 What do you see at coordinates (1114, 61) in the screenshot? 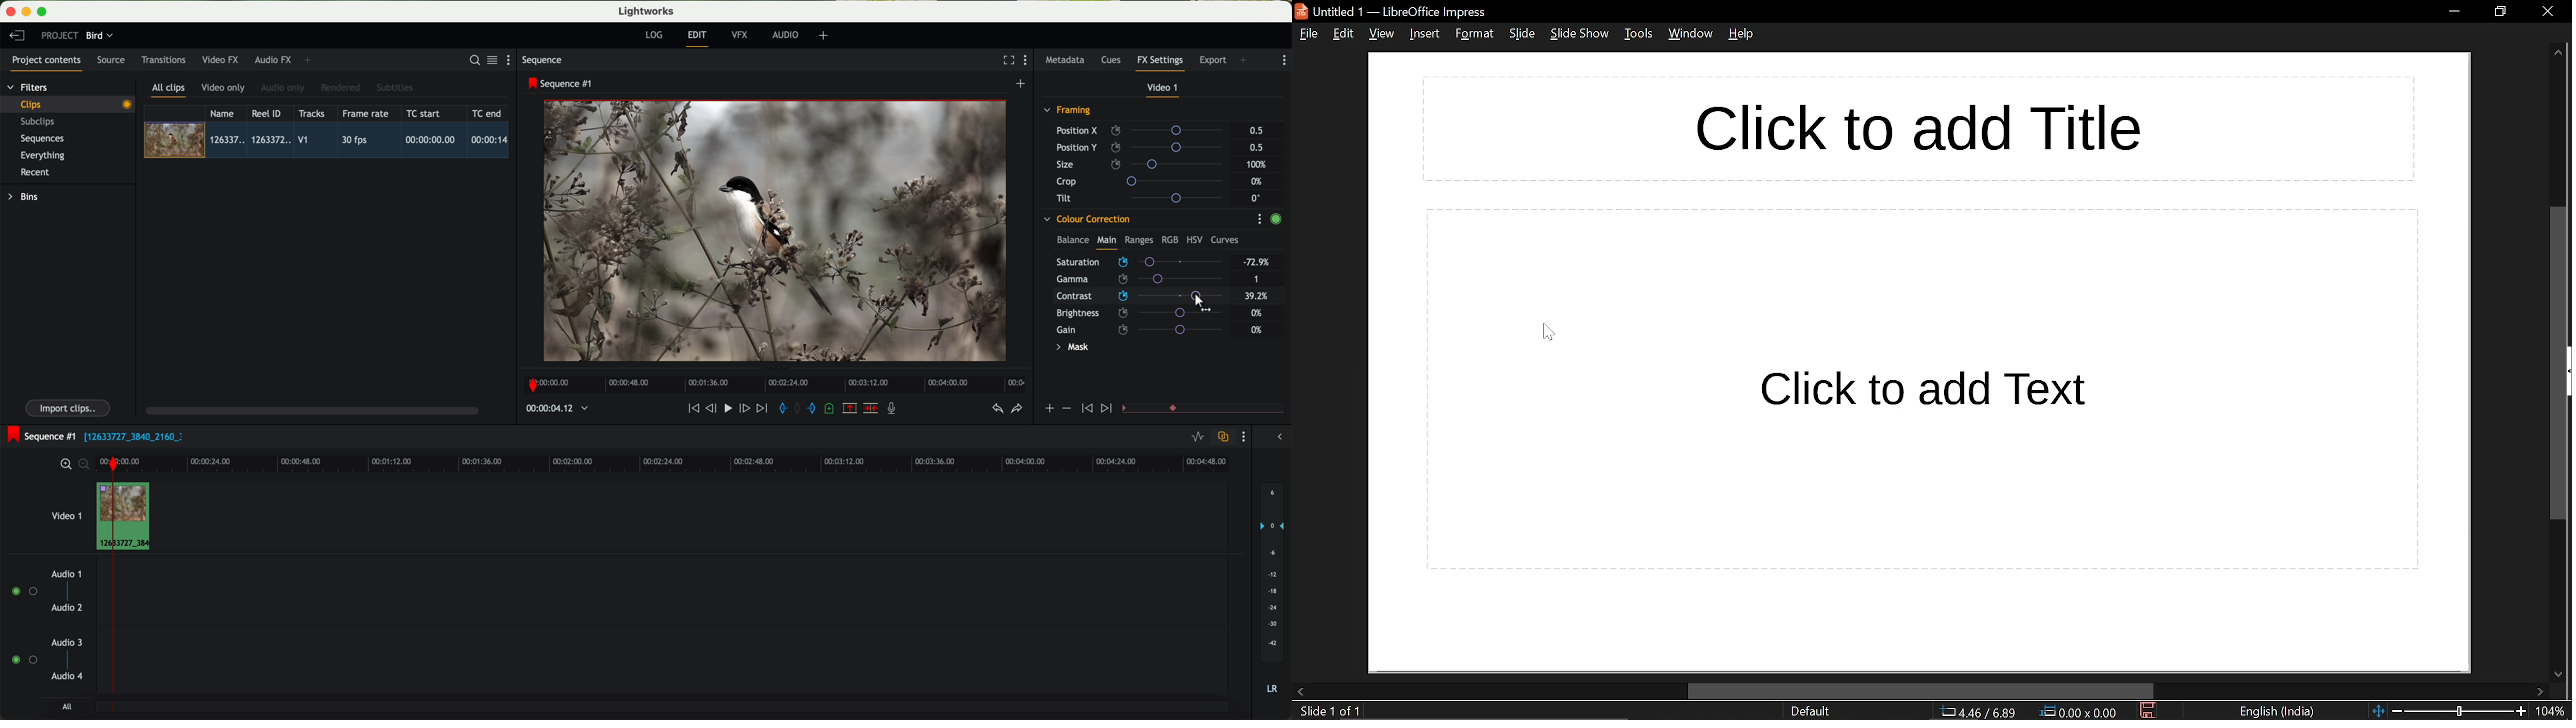
I see `cues` at bounding box center [1114, 61].